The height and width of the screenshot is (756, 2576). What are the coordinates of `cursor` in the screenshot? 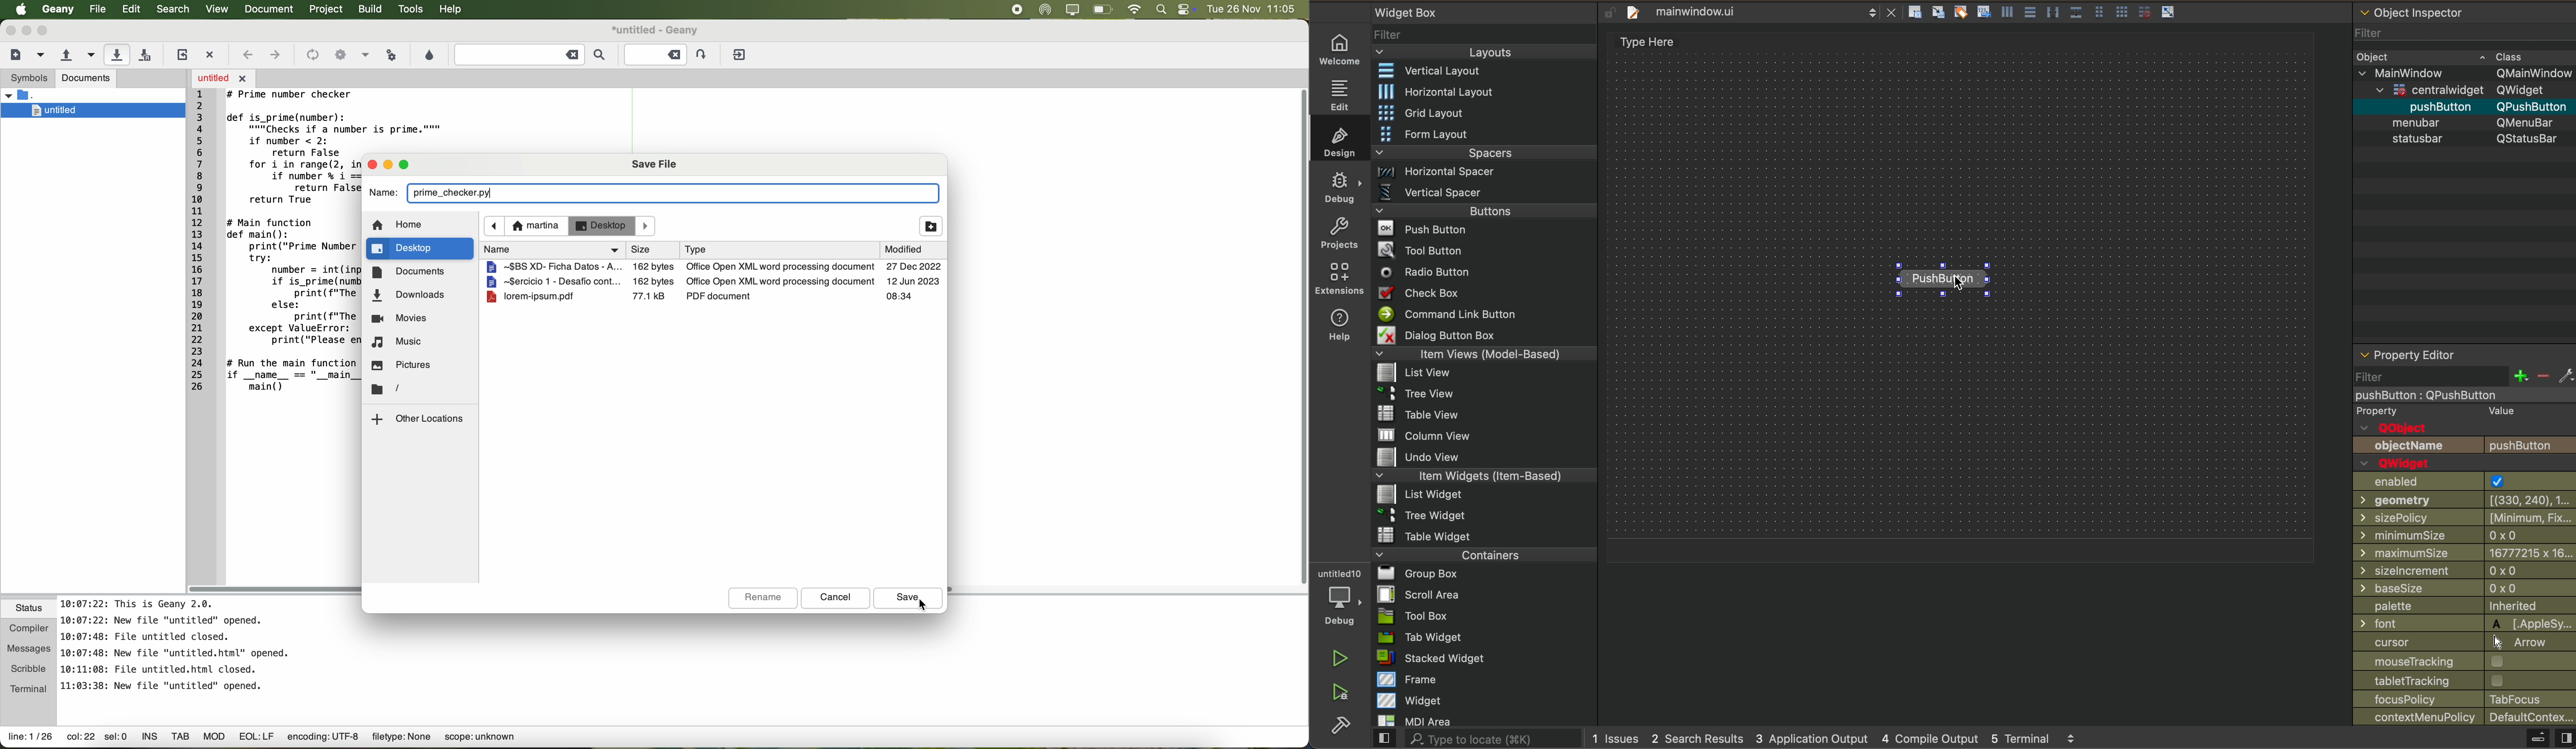 It's located at (1957, 284).